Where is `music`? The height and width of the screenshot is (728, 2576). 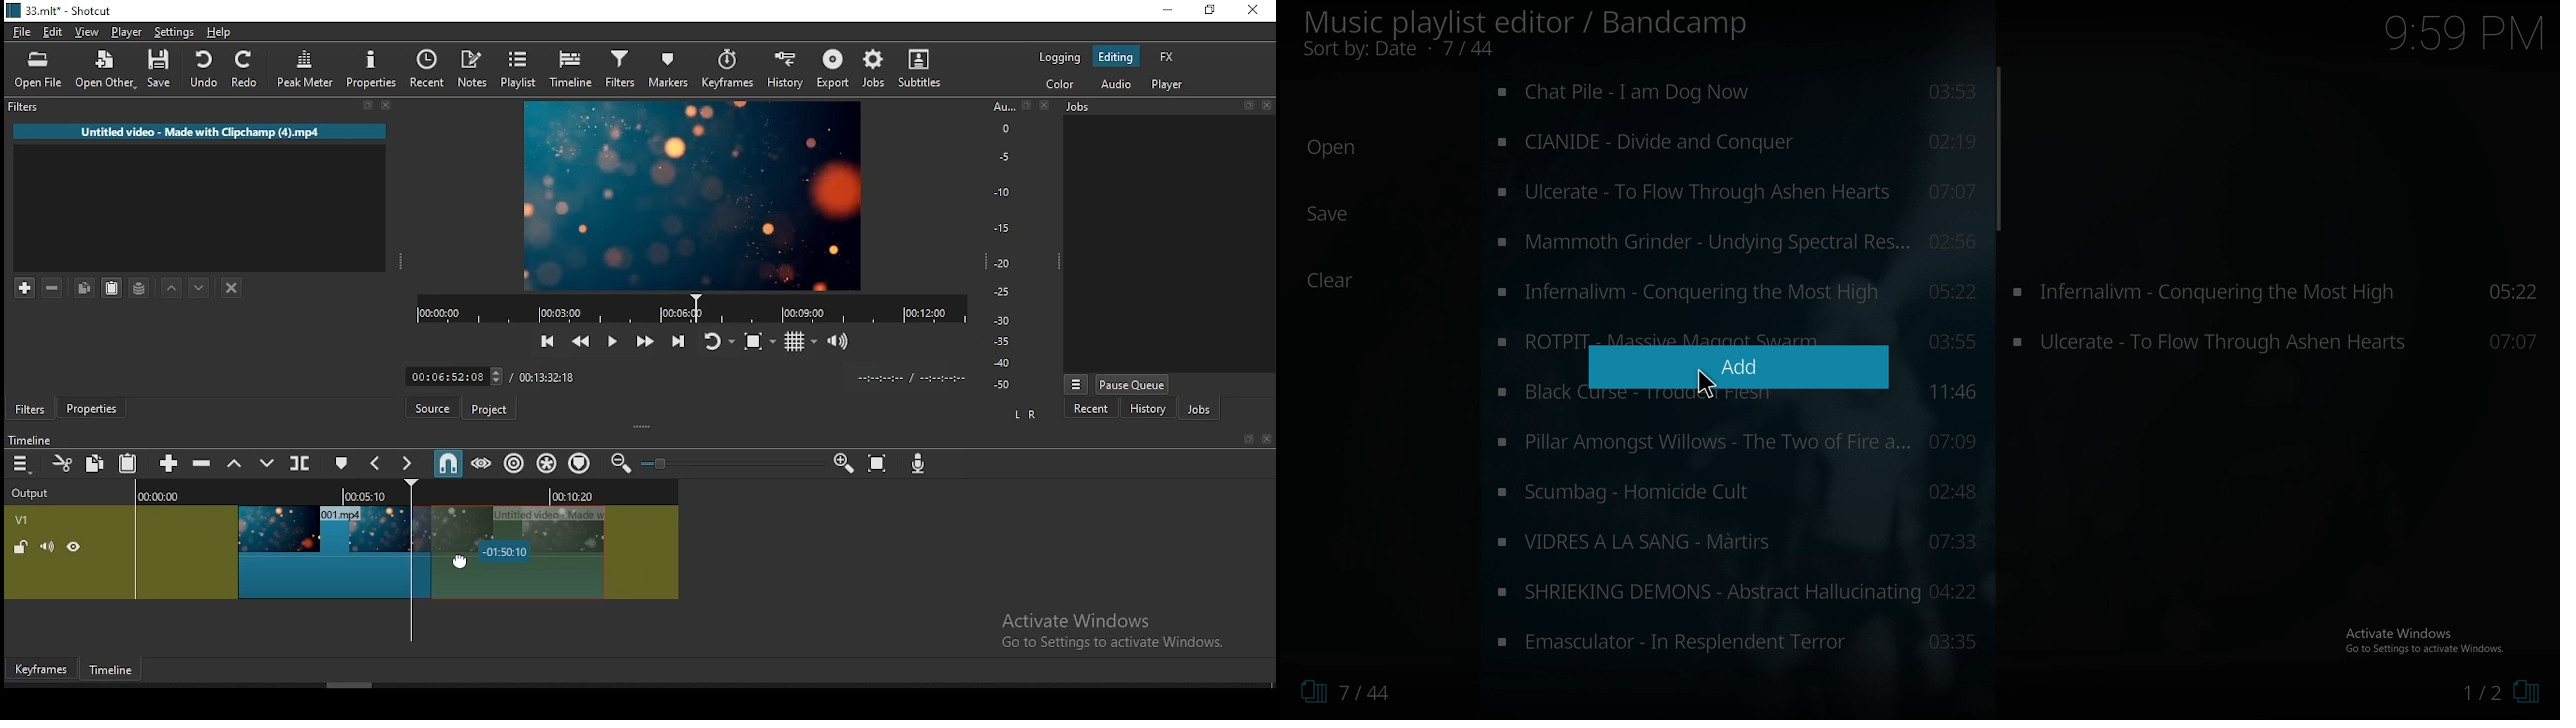
music is located at coordinates (1738, 192).